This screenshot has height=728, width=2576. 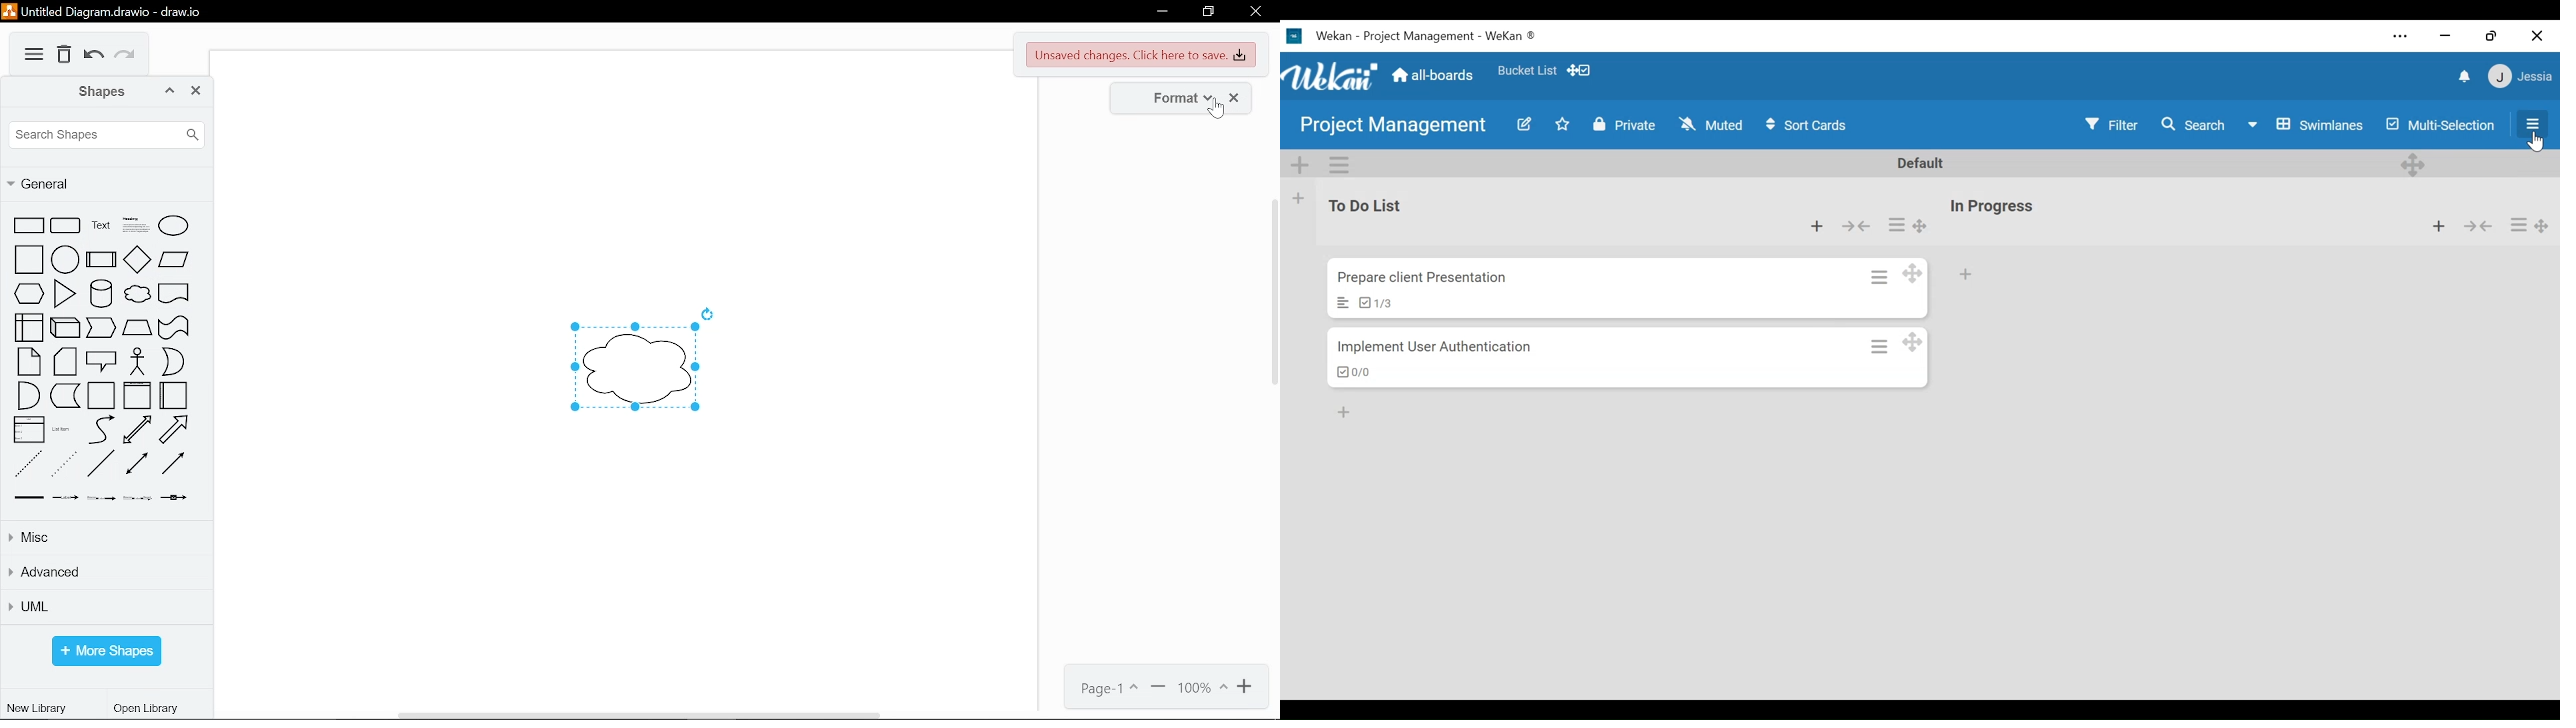 I want to click on Checklist, so click(x=1353, y=373).